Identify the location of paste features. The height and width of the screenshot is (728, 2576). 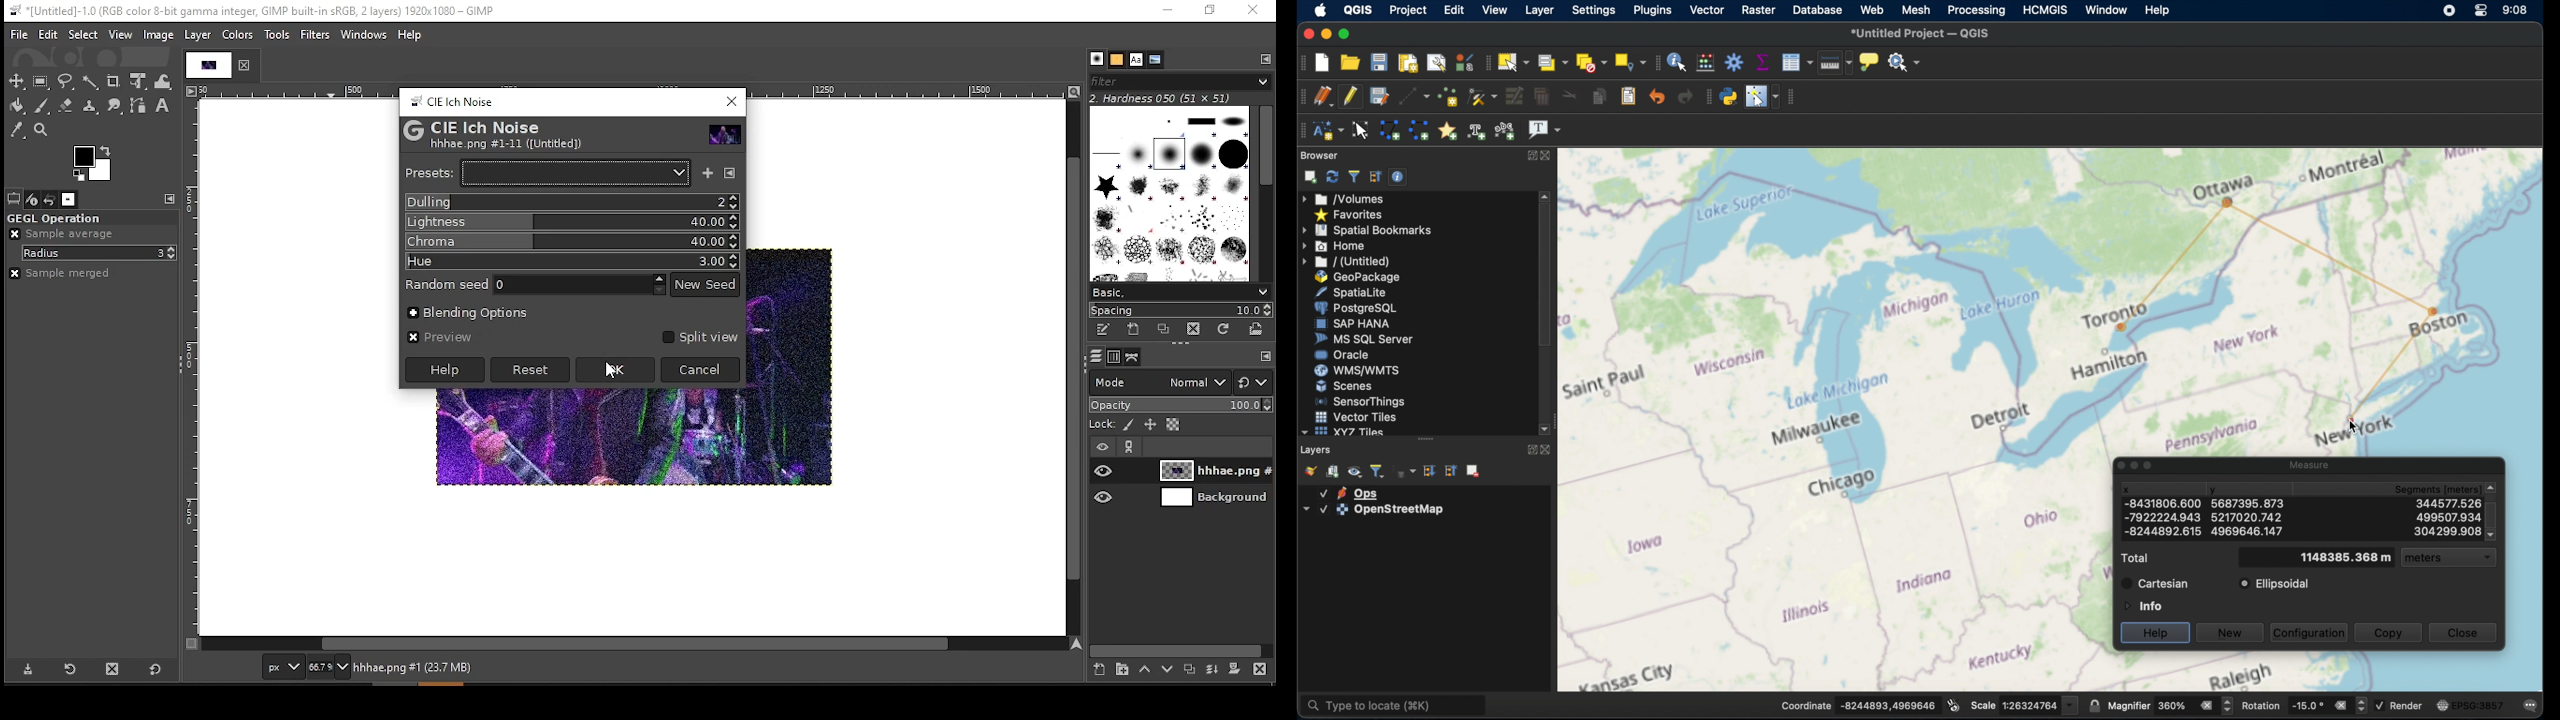
(1629, 97).